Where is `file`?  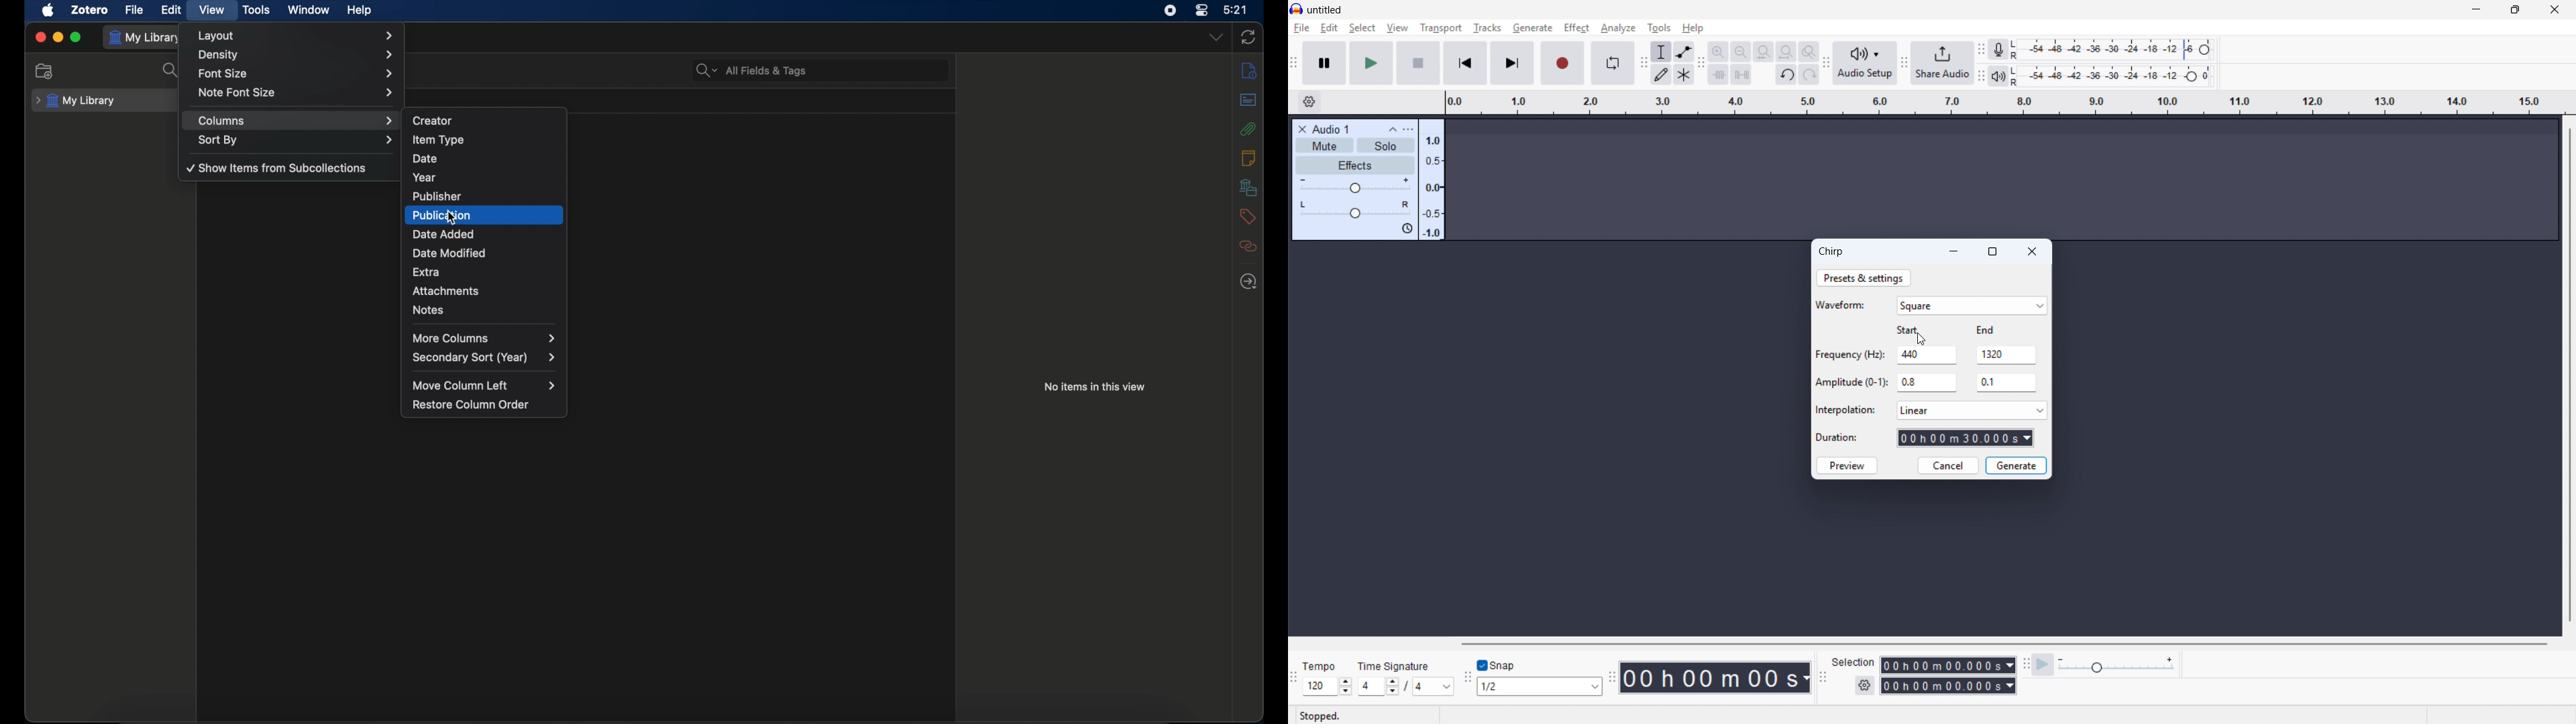 file is located at coordinates (136, 11).